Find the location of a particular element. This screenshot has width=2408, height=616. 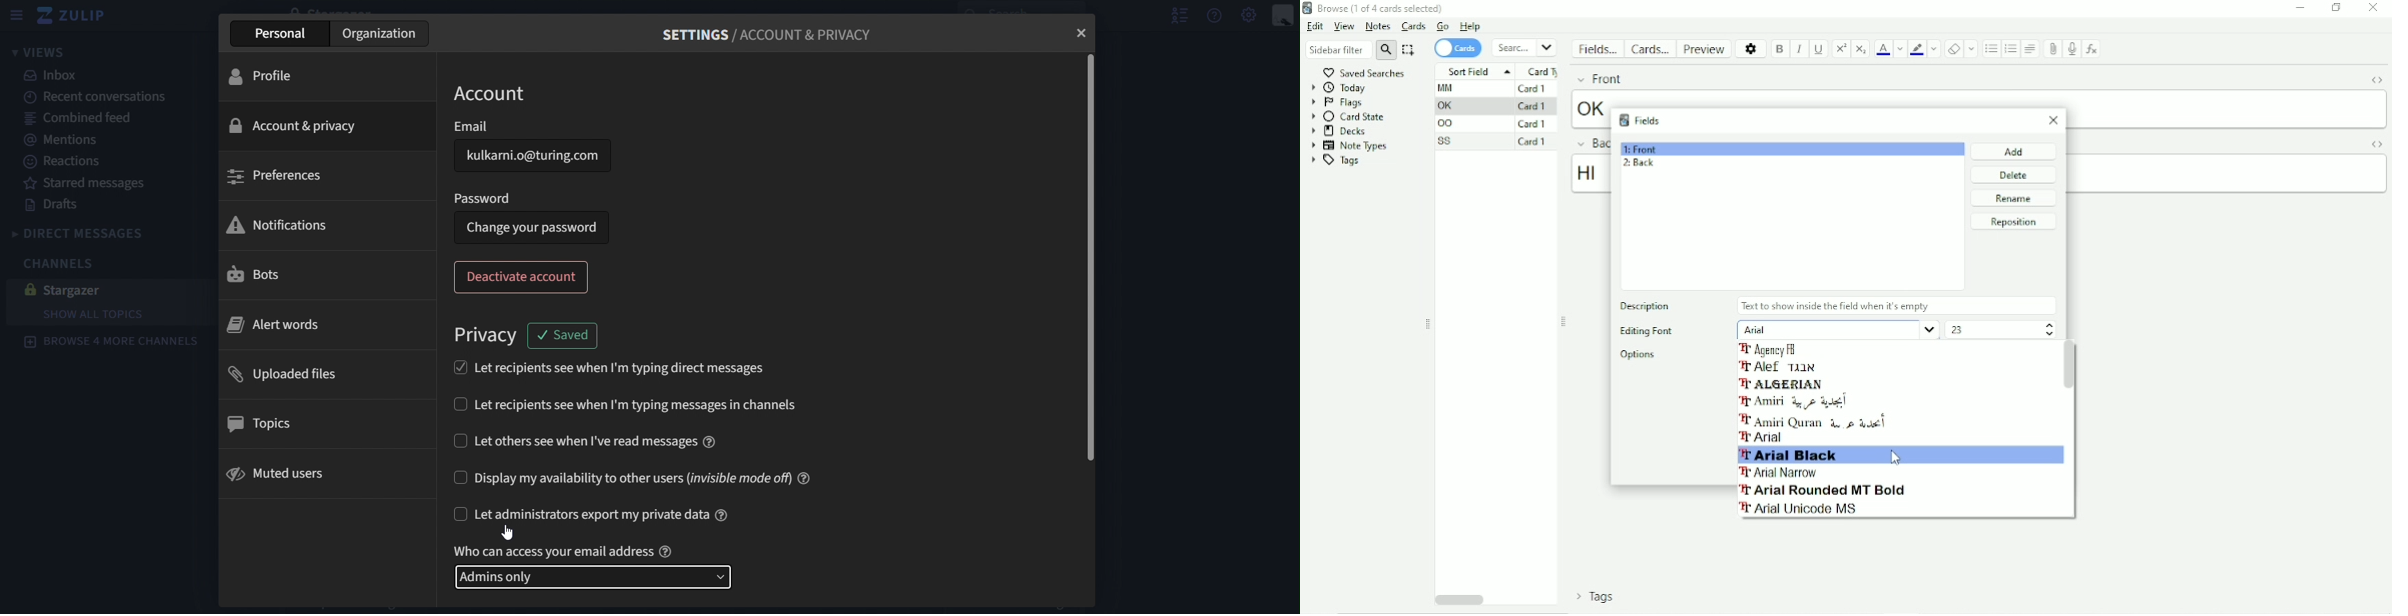

Alignment is located at coordinates (2030, 49).